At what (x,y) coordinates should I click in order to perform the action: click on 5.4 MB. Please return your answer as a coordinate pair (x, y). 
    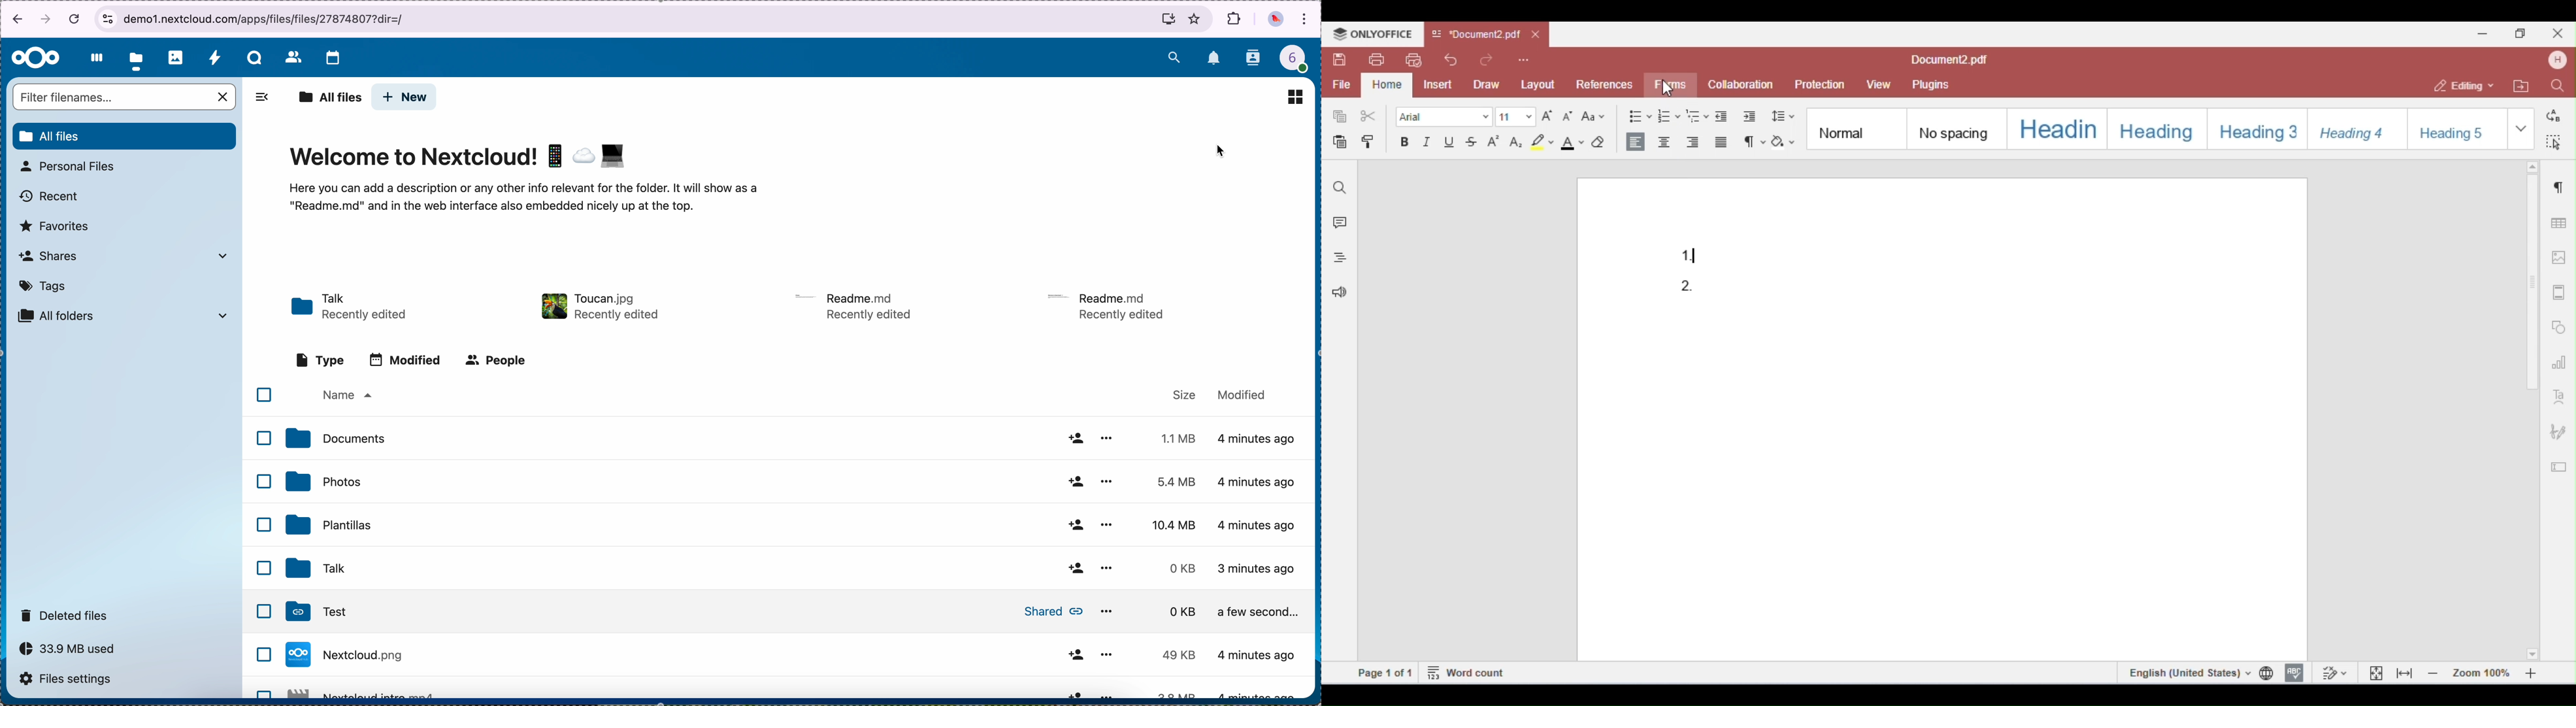
    Looking at the image, I should click on (1169, 482).